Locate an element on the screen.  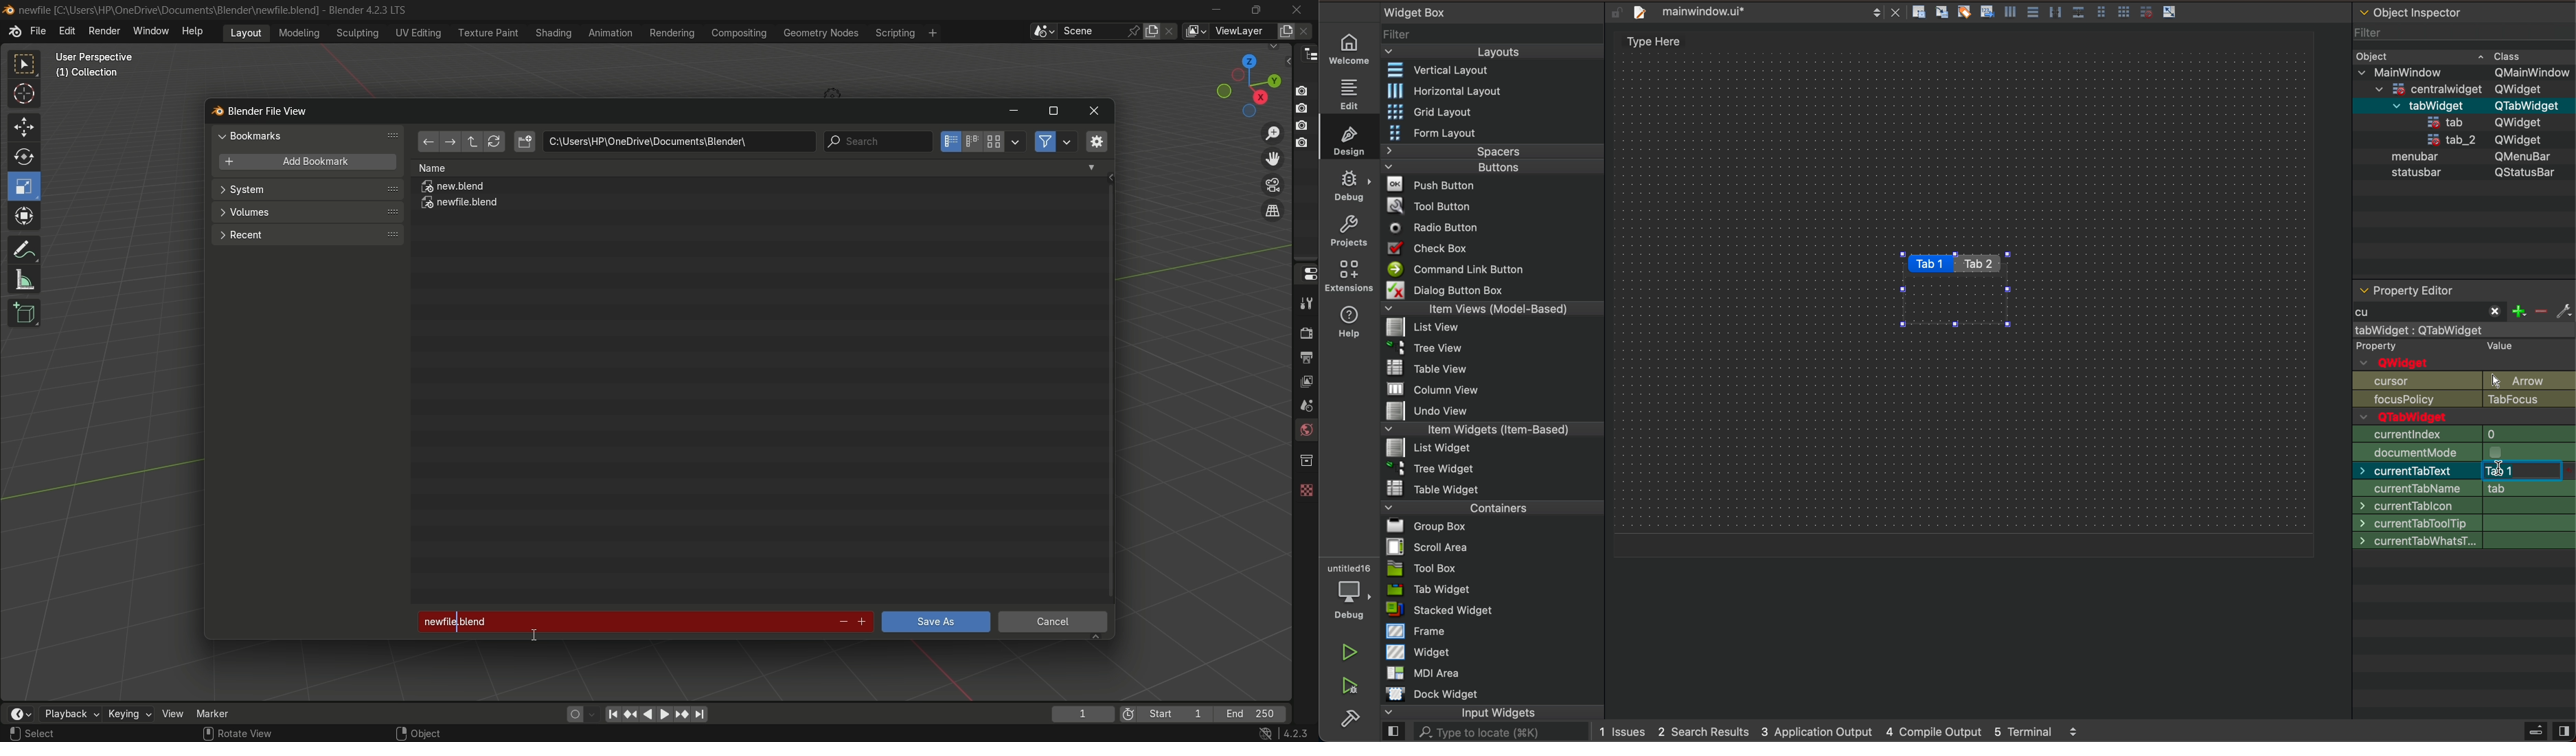
Table Widget is located at coordinates (1427, 488).